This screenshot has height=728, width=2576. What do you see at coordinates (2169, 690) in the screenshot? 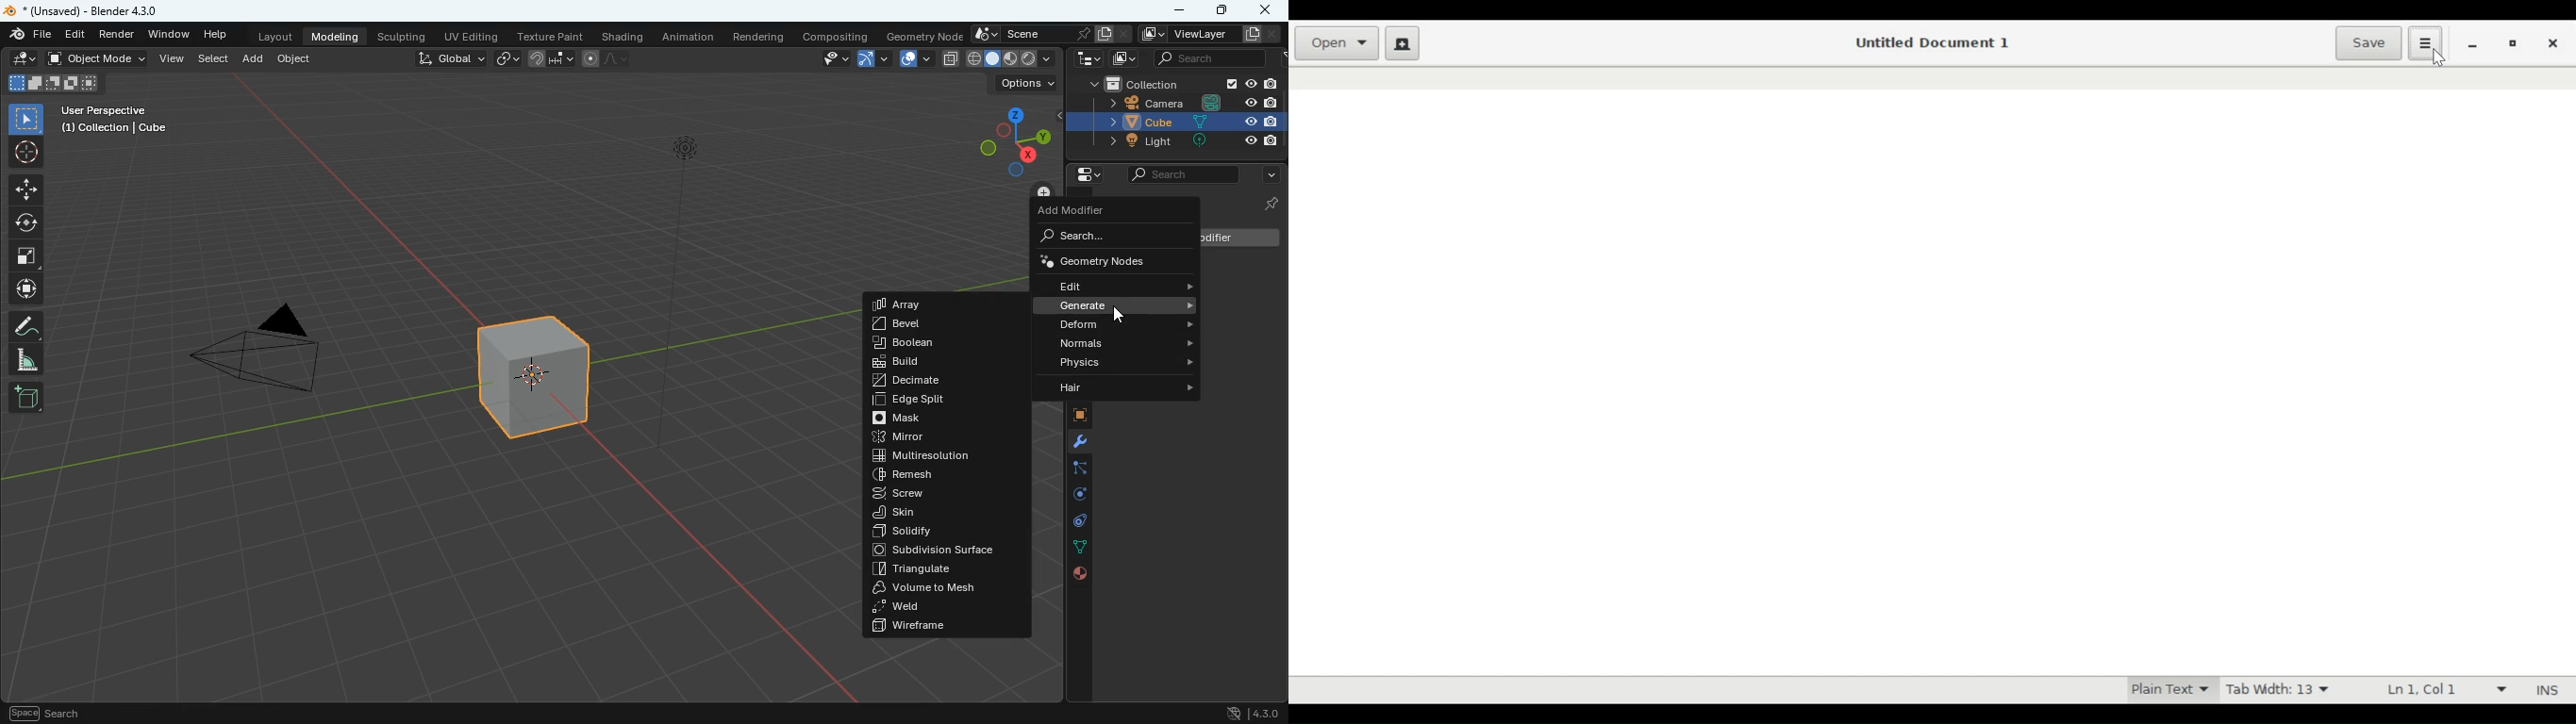
I see `Plain Text` at bounding box center [2169, 690].